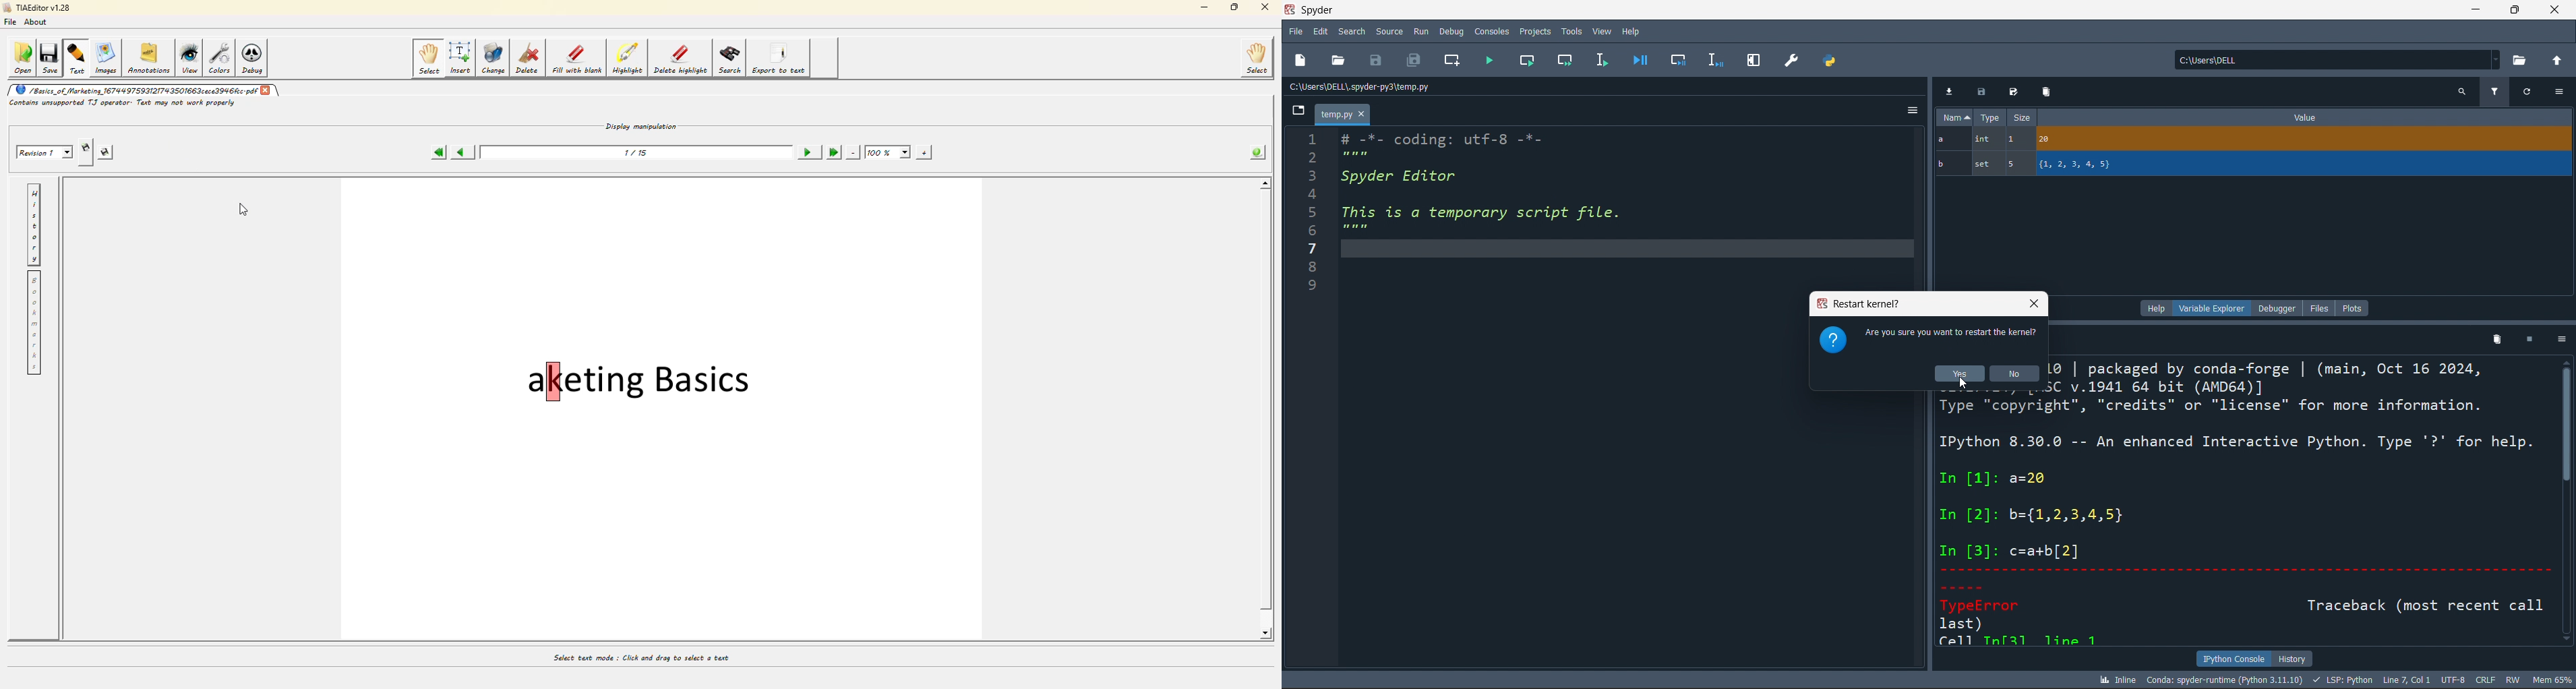 The image size is (2576, 700). Describe the element at coordinates (1318, 9) in the screenshot. I see `Spyder` at that location.